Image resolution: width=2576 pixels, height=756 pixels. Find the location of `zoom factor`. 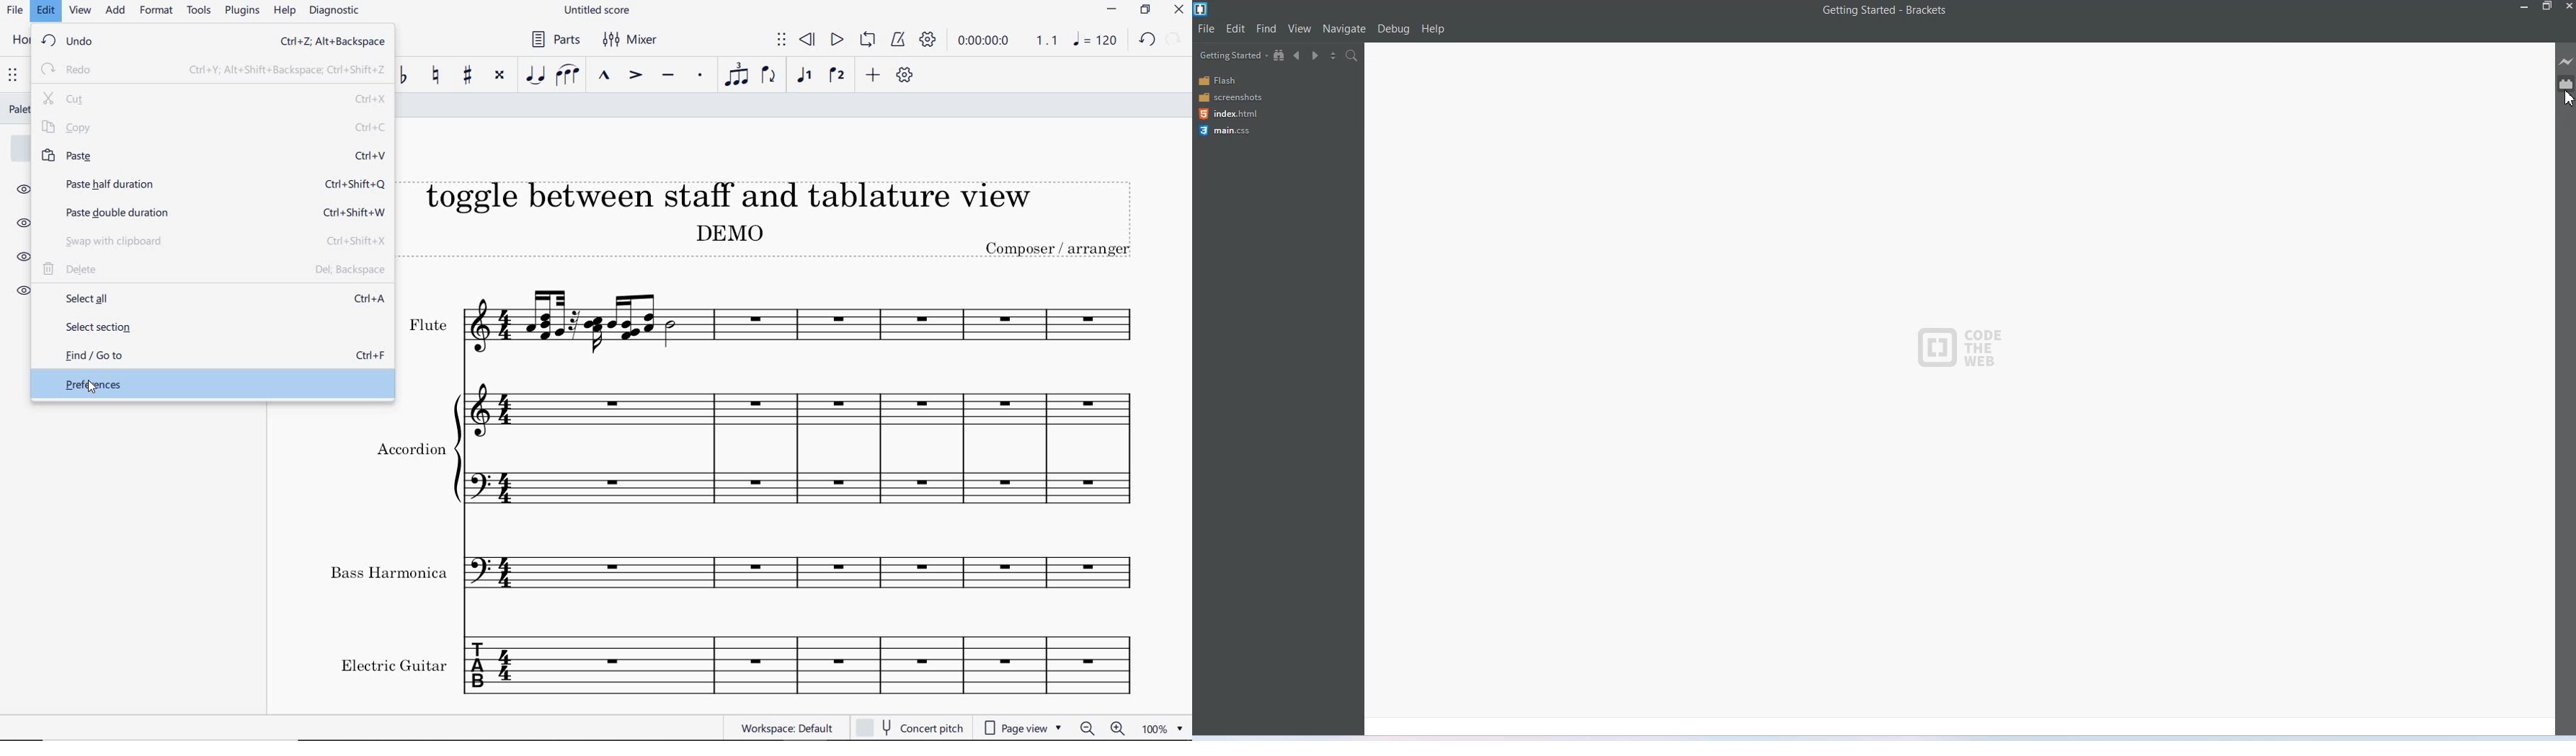

zoom factor is located at coordinates (1161, 728).